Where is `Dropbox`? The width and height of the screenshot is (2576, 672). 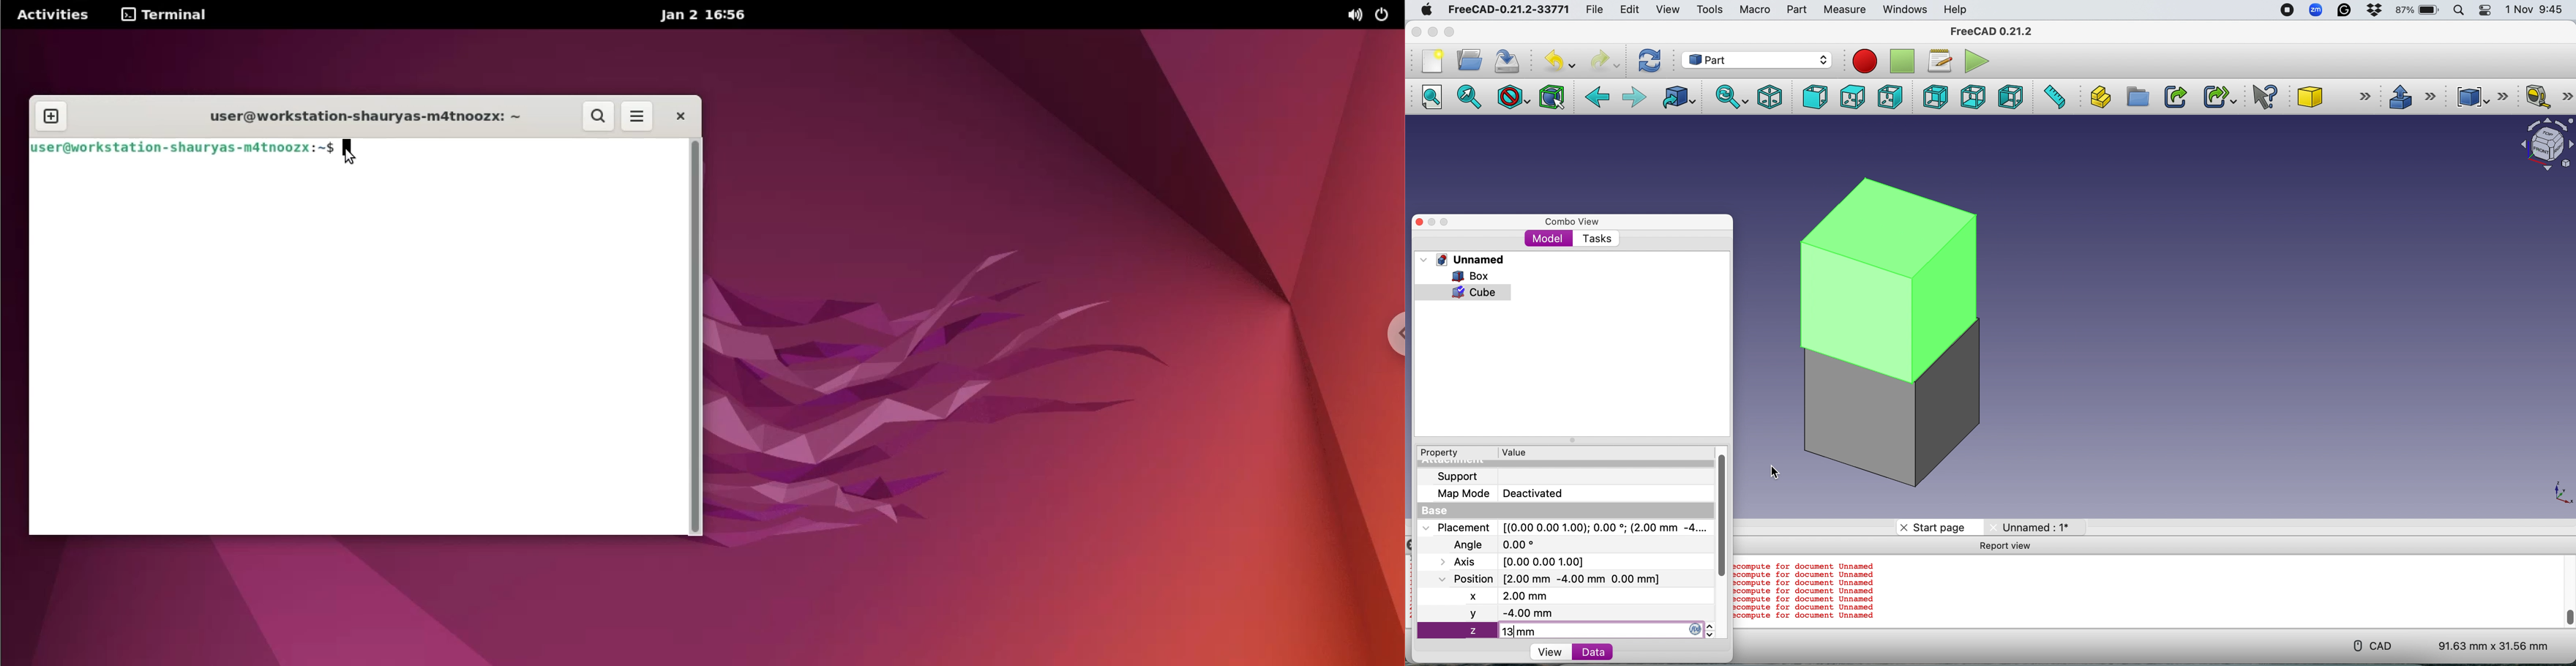
Dropbox is located at coordinates (2376, 11).